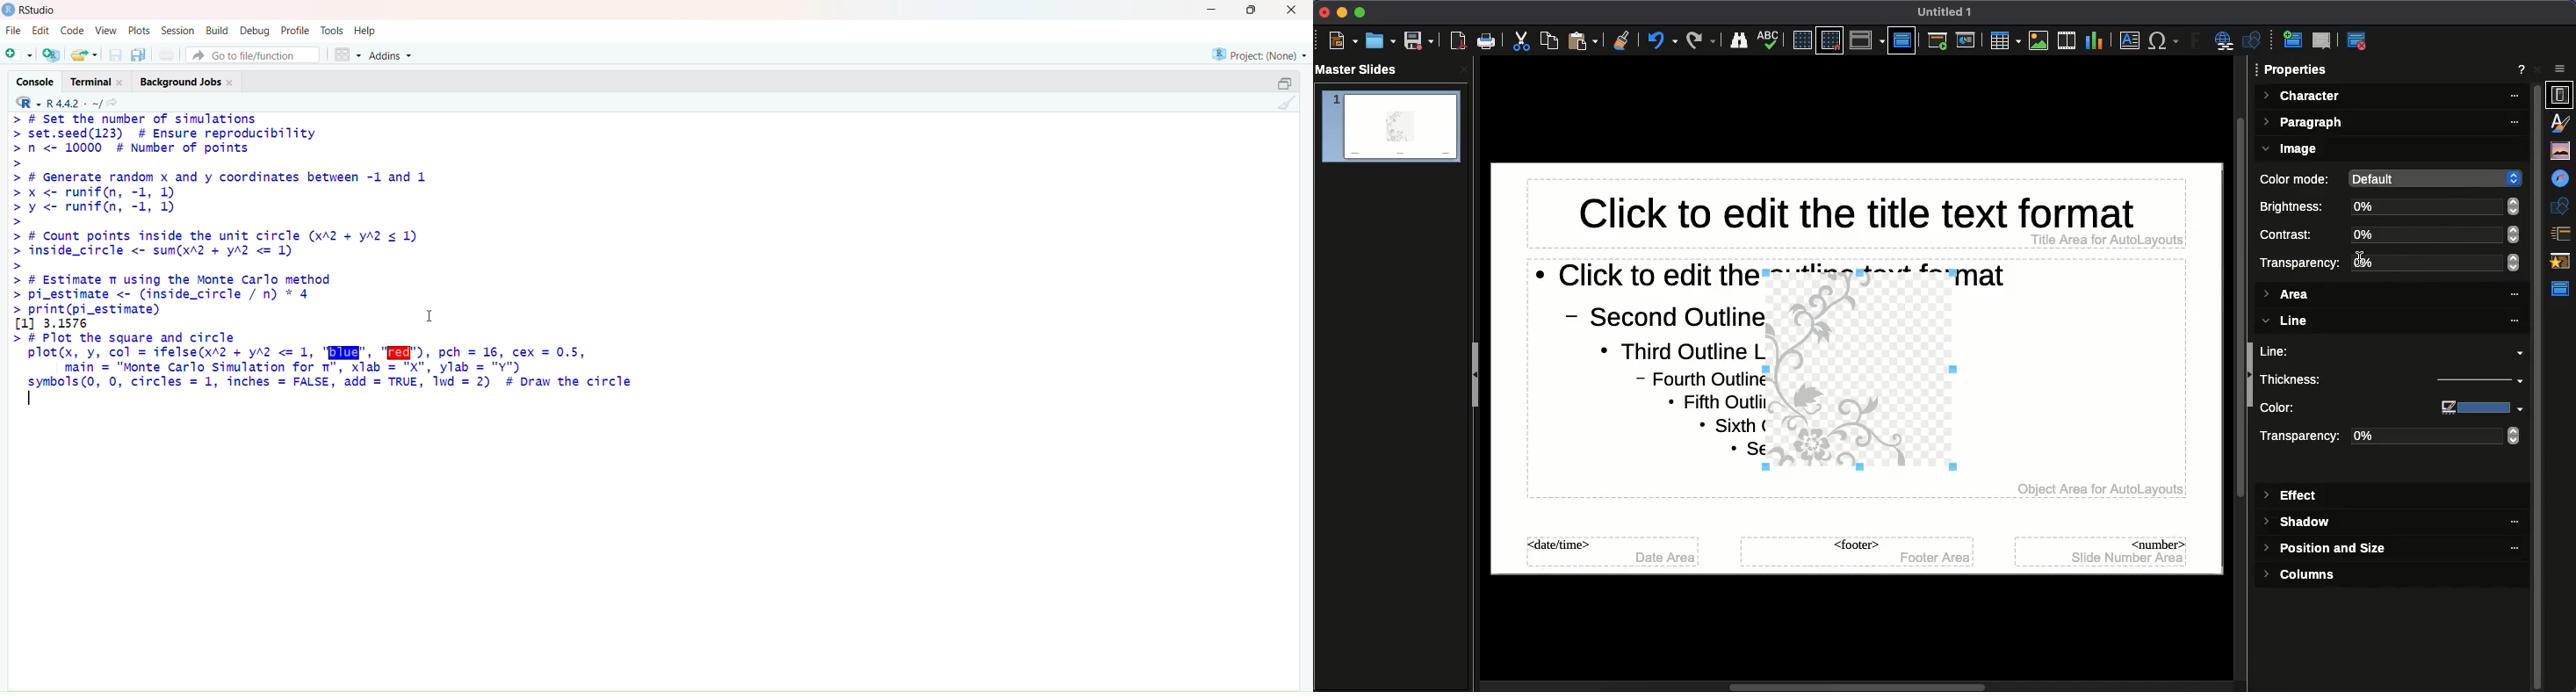  I want to click on Tools, so click(332, 29).